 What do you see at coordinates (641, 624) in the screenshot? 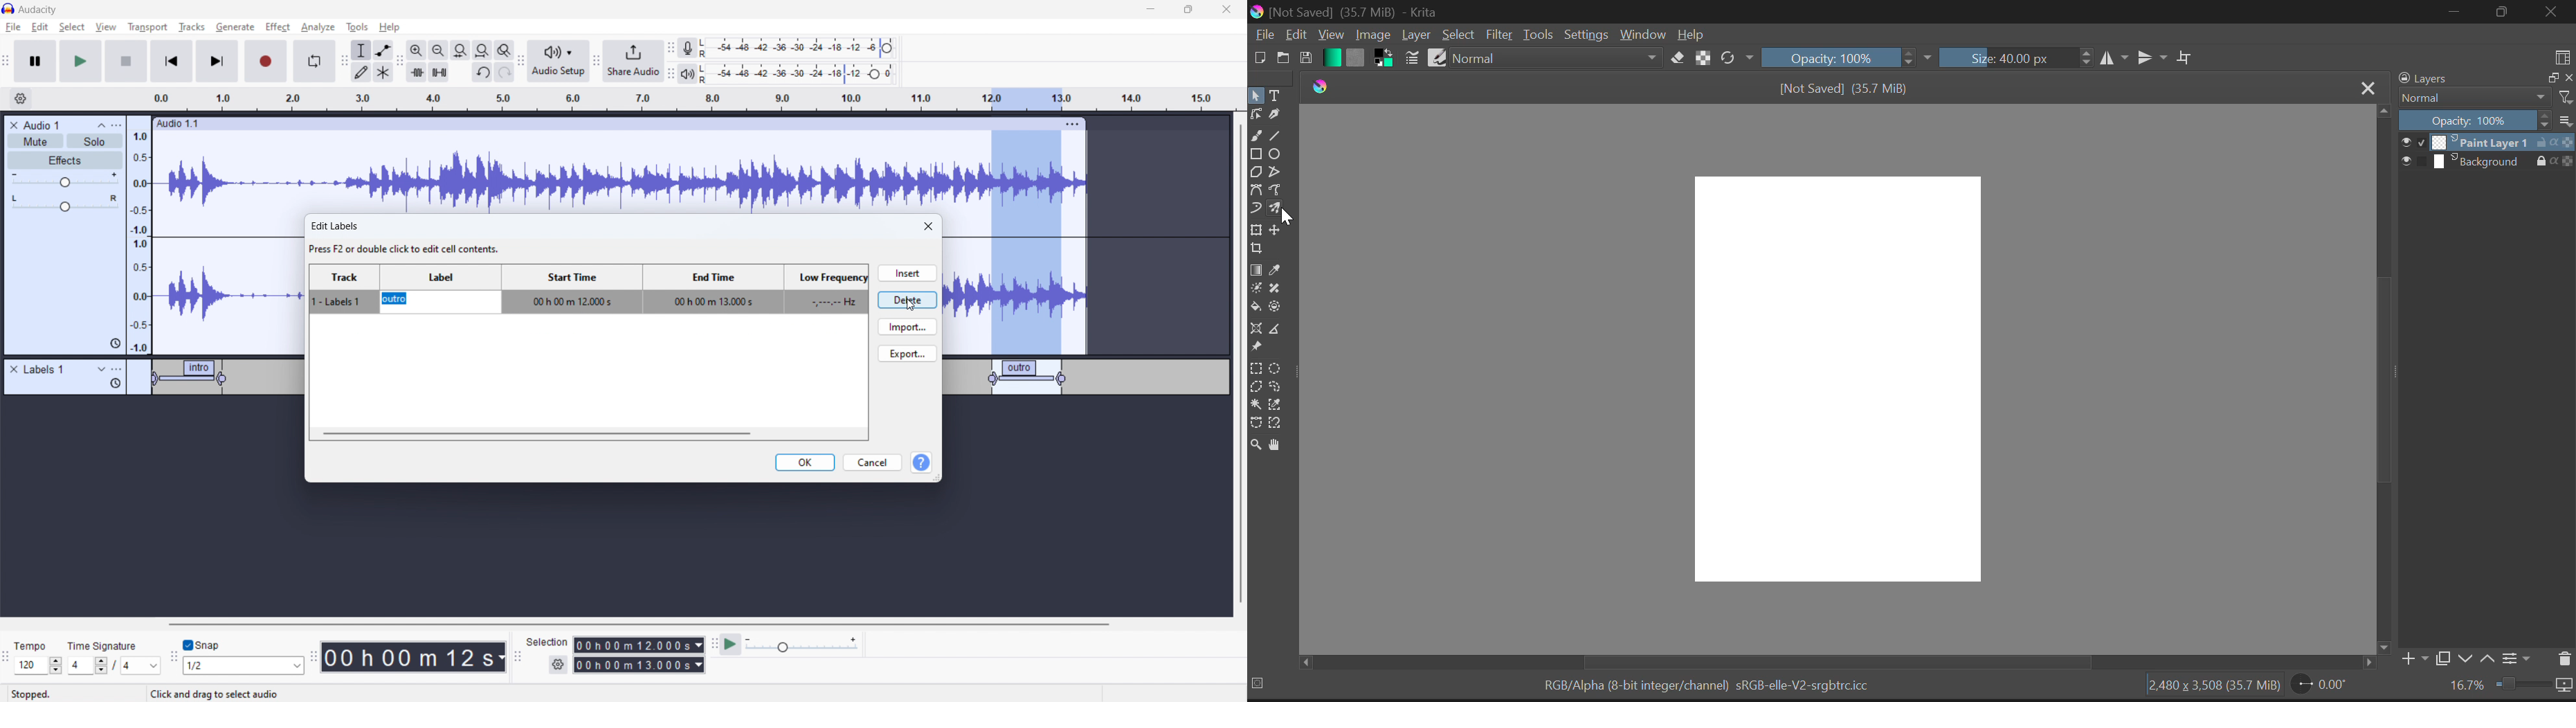
I see `horizontal scrollbar` at bounding box center [641, 624].